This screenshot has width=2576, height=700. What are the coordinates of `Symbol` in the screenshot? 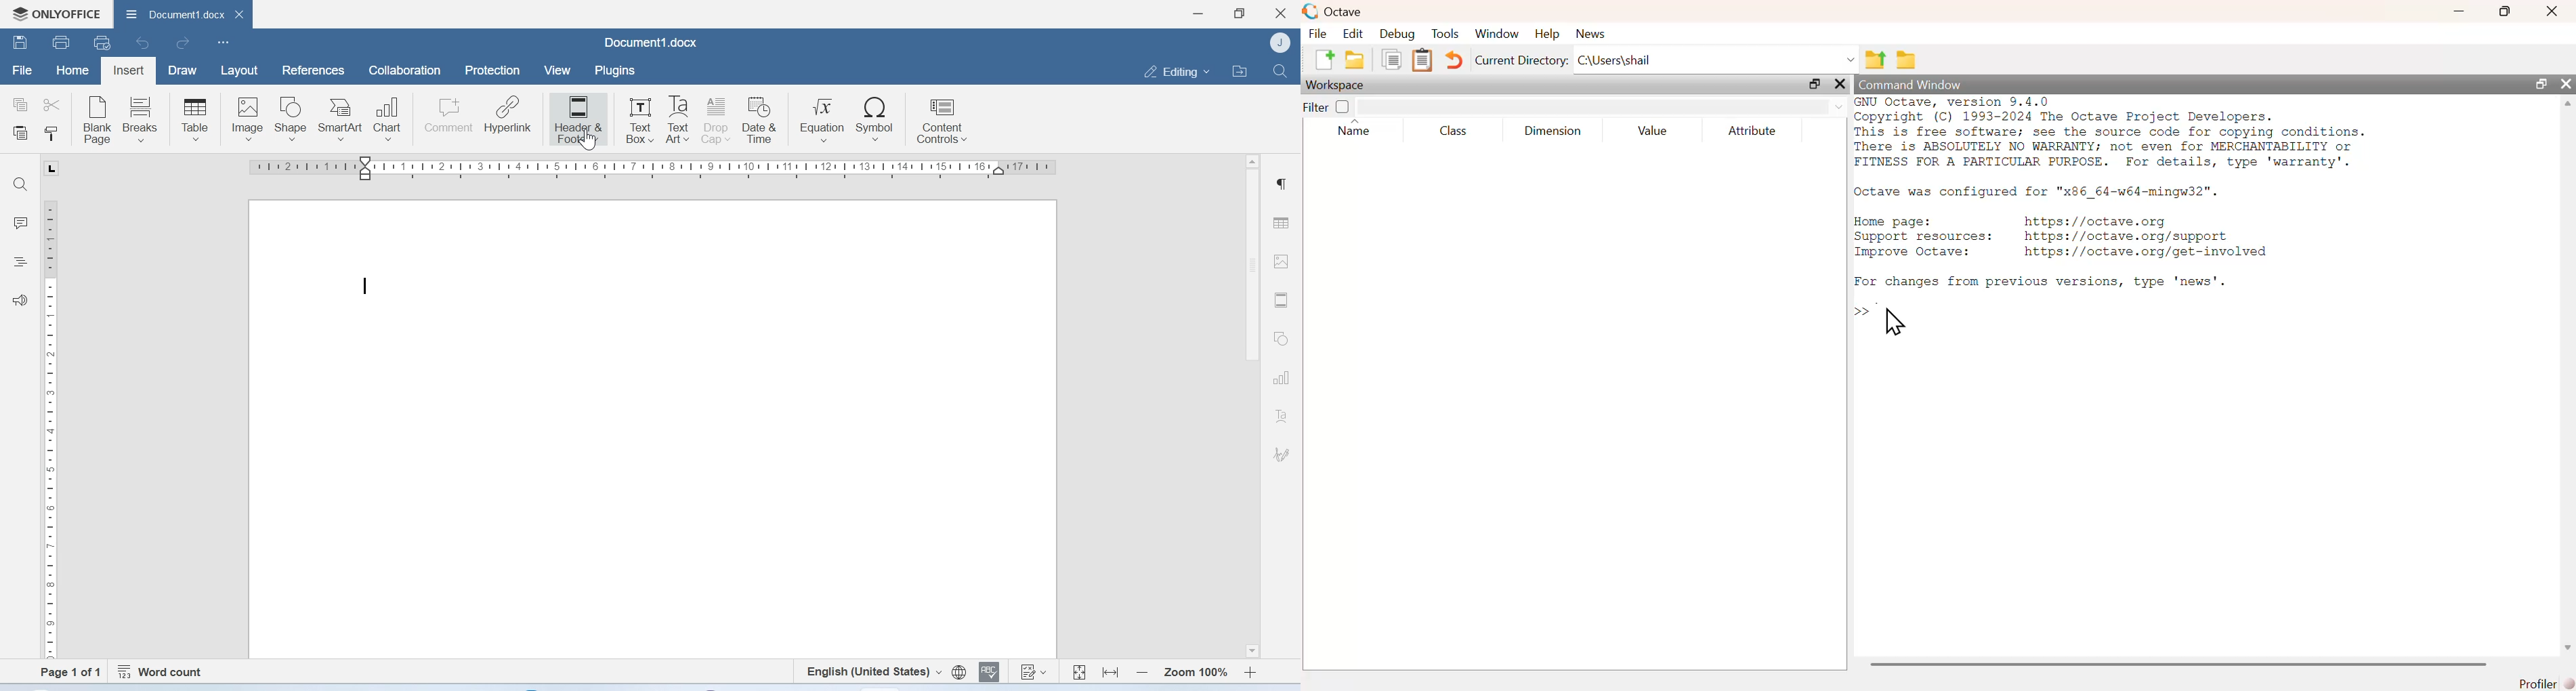 It's located at (874, 119).